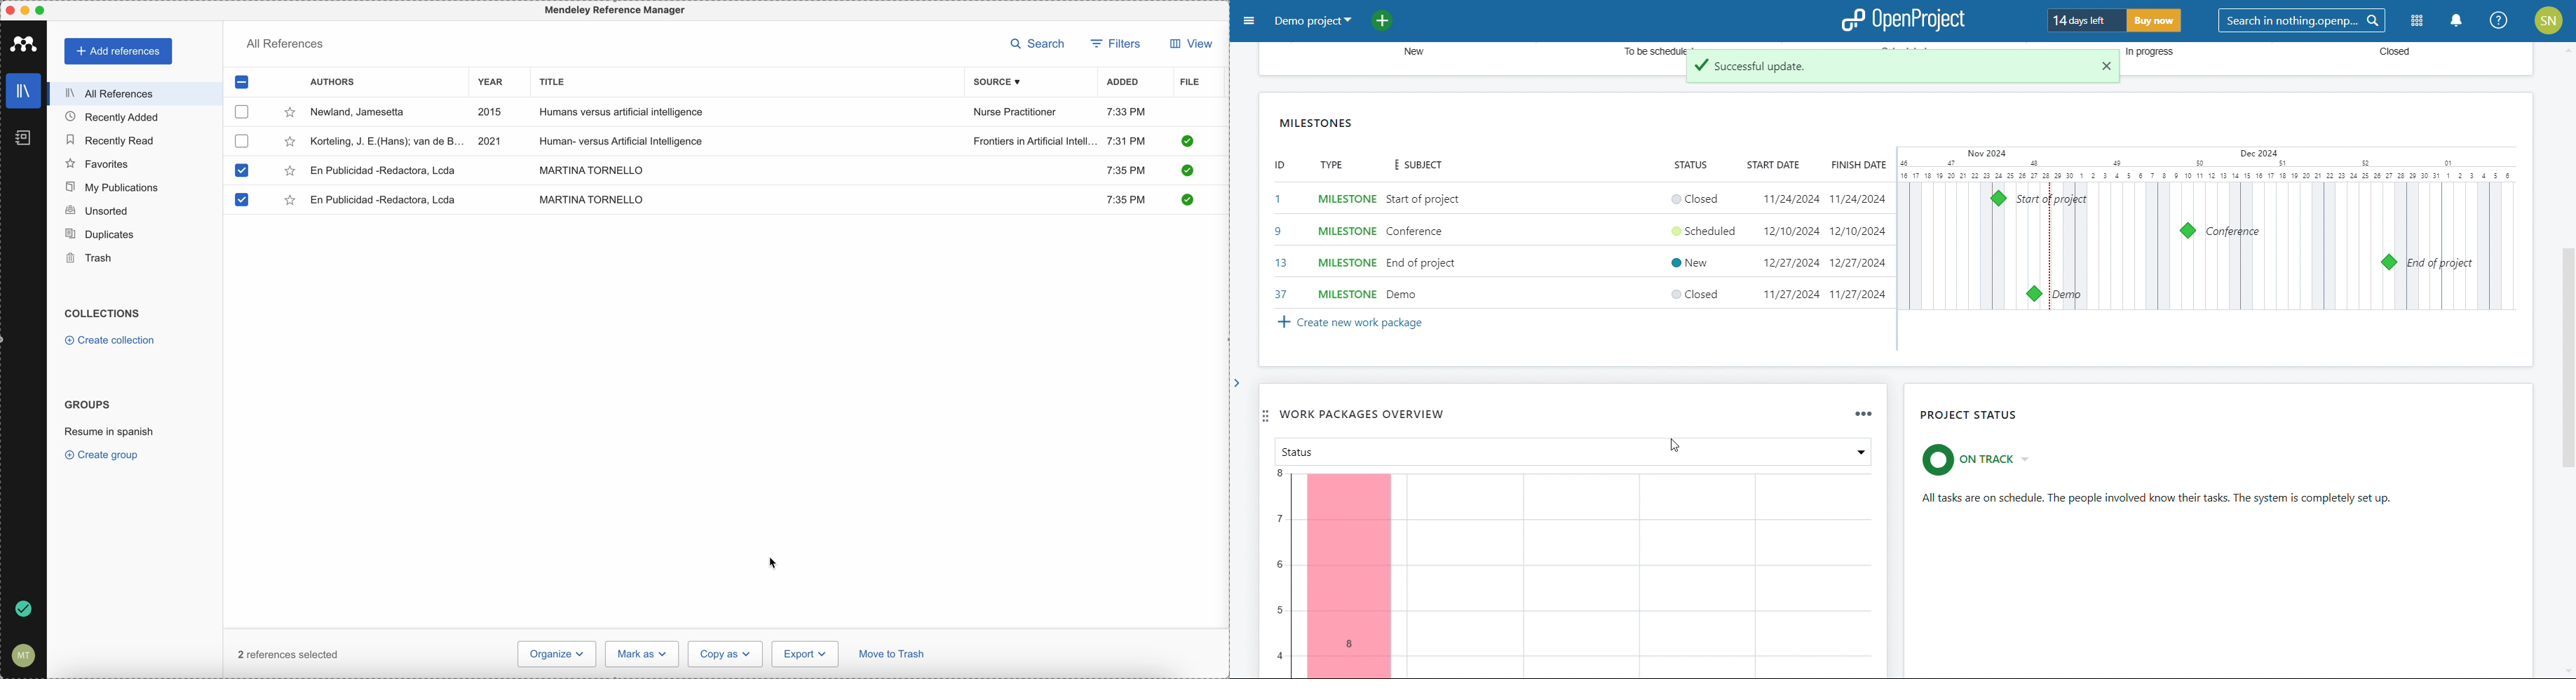 The height and width of the screenshot is (700, 2576). Describe the element at coordinates (2303, 21) in the screenshot. I see `search` at that location.